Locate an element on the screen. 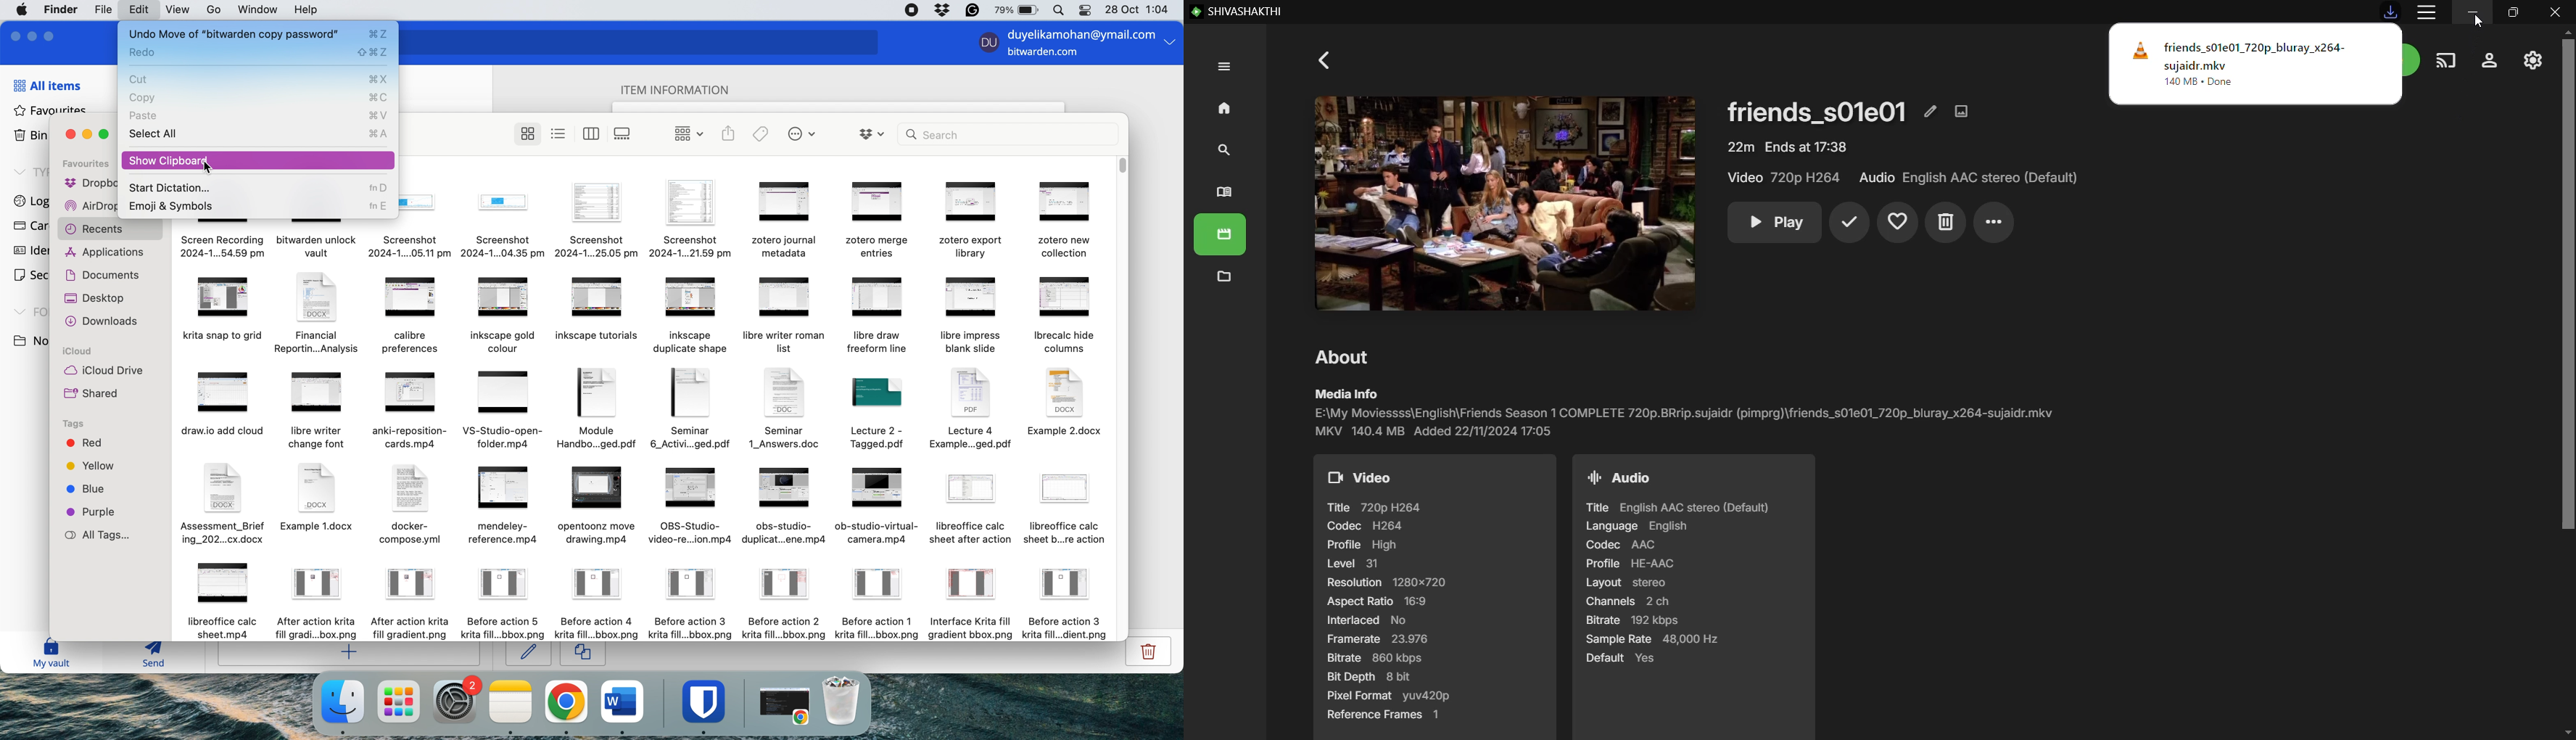 The image size is (2576, 756). control center is located at coordinates (1083, 12).